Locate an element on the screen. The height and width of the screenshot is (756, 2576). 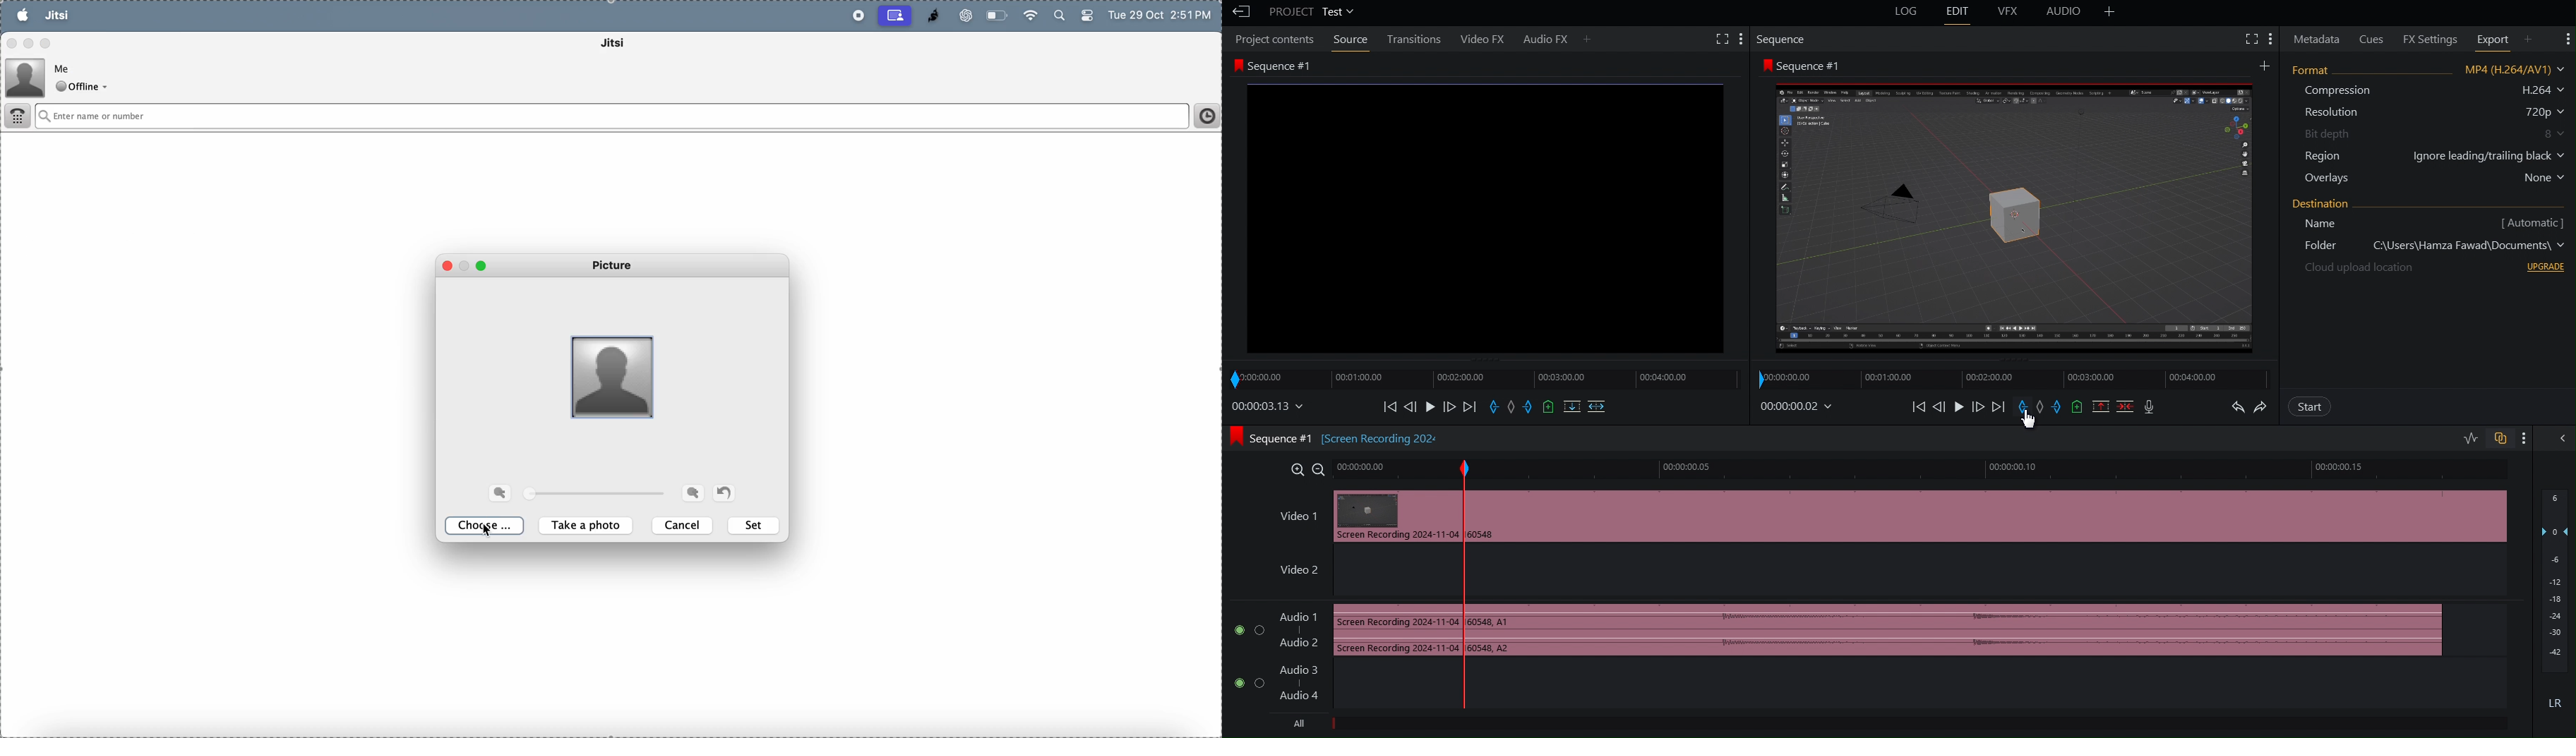
maximize is located at coordinates (482, 265).